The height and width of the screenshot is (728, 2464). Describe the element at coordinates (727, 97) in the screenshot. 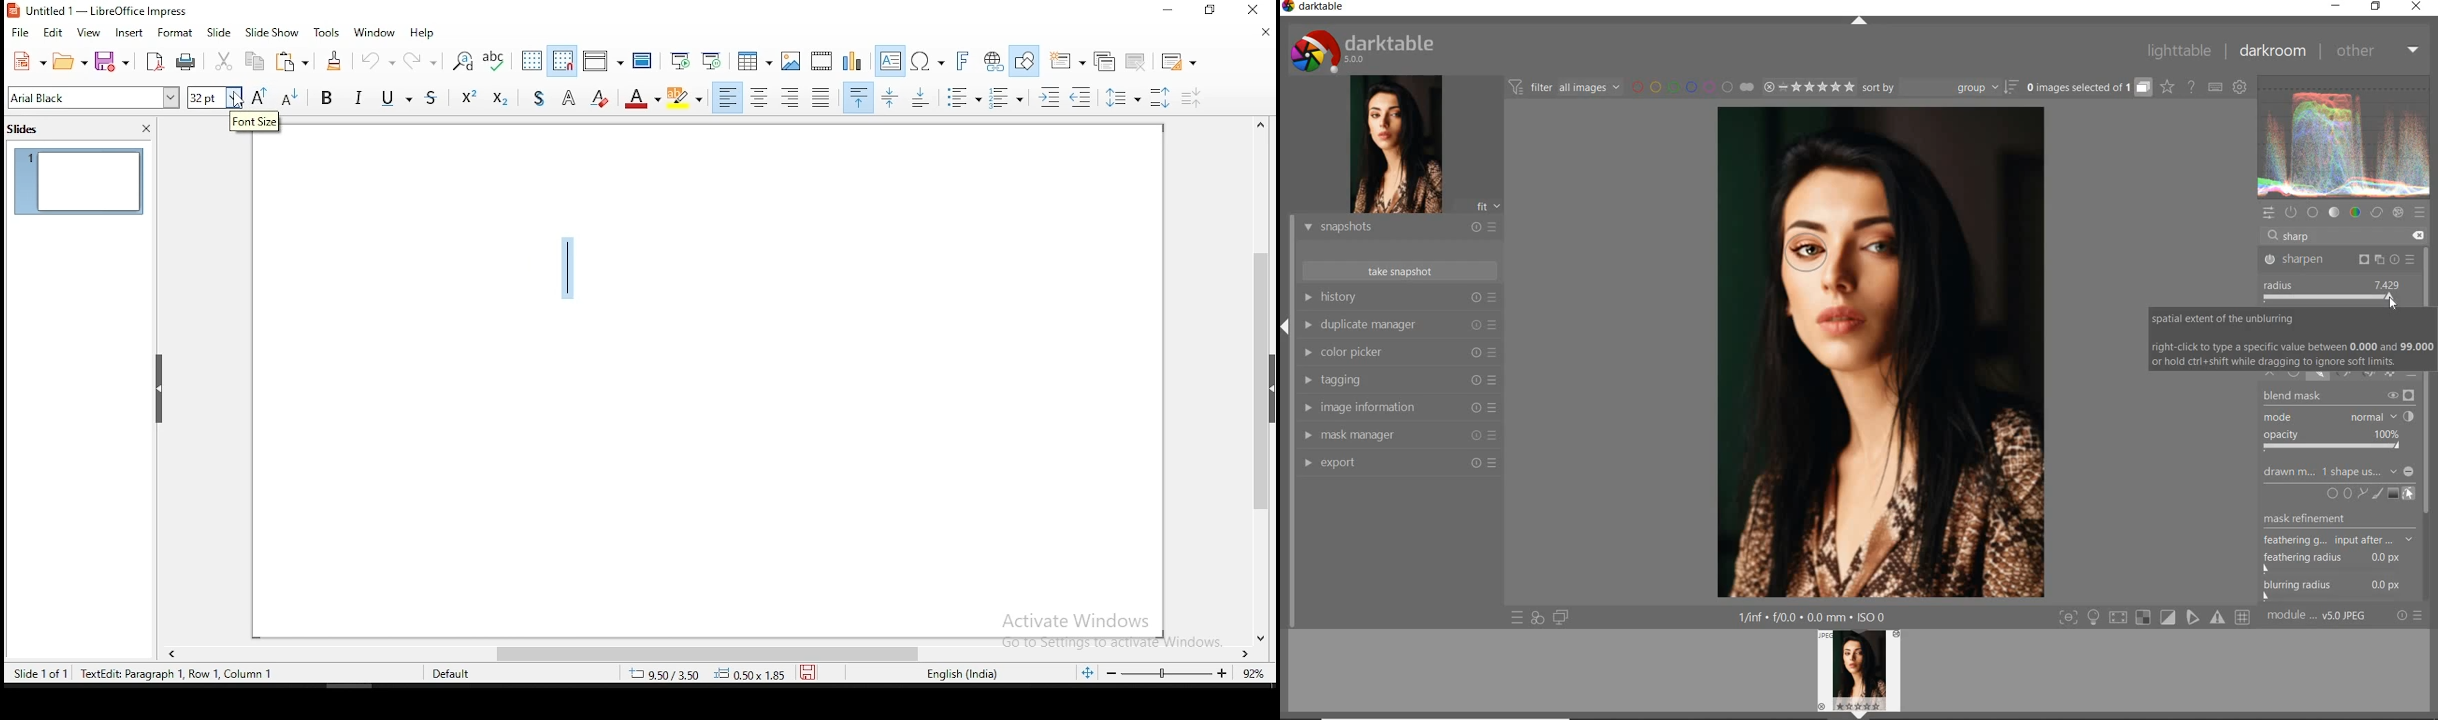

I see `Left Align` at that location.